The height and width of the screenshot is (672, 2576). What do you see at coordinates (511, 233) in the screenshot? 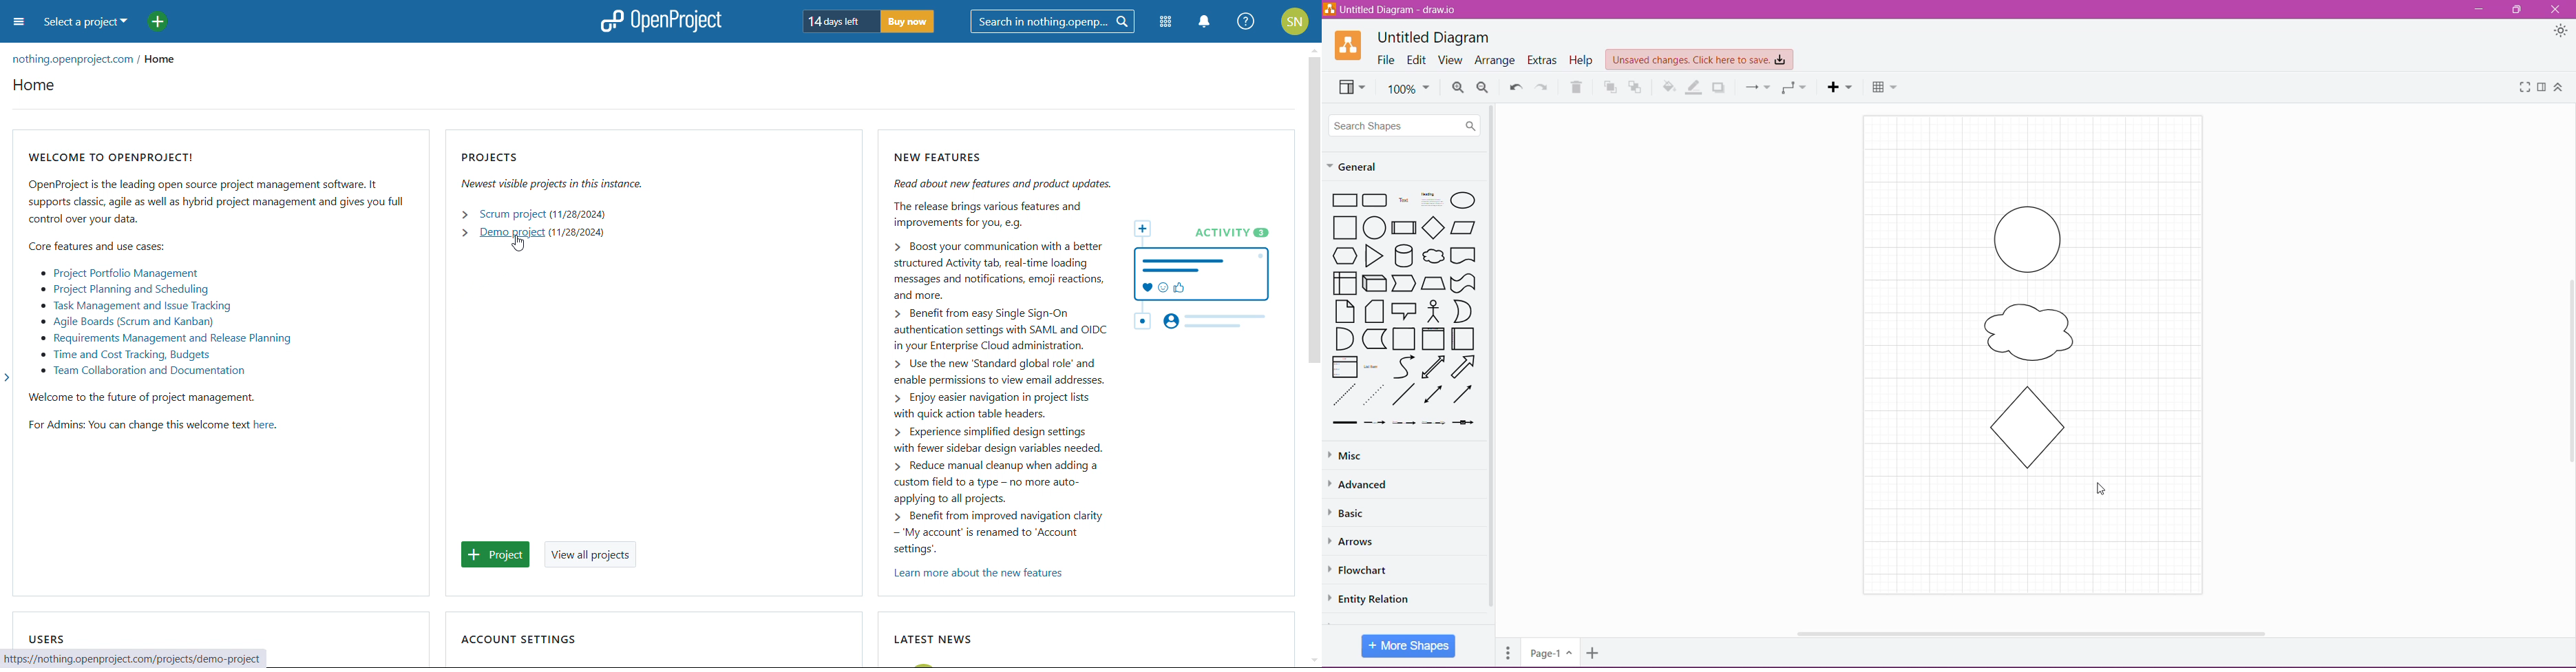
I see `demo project` at bounding box center [511, 233].